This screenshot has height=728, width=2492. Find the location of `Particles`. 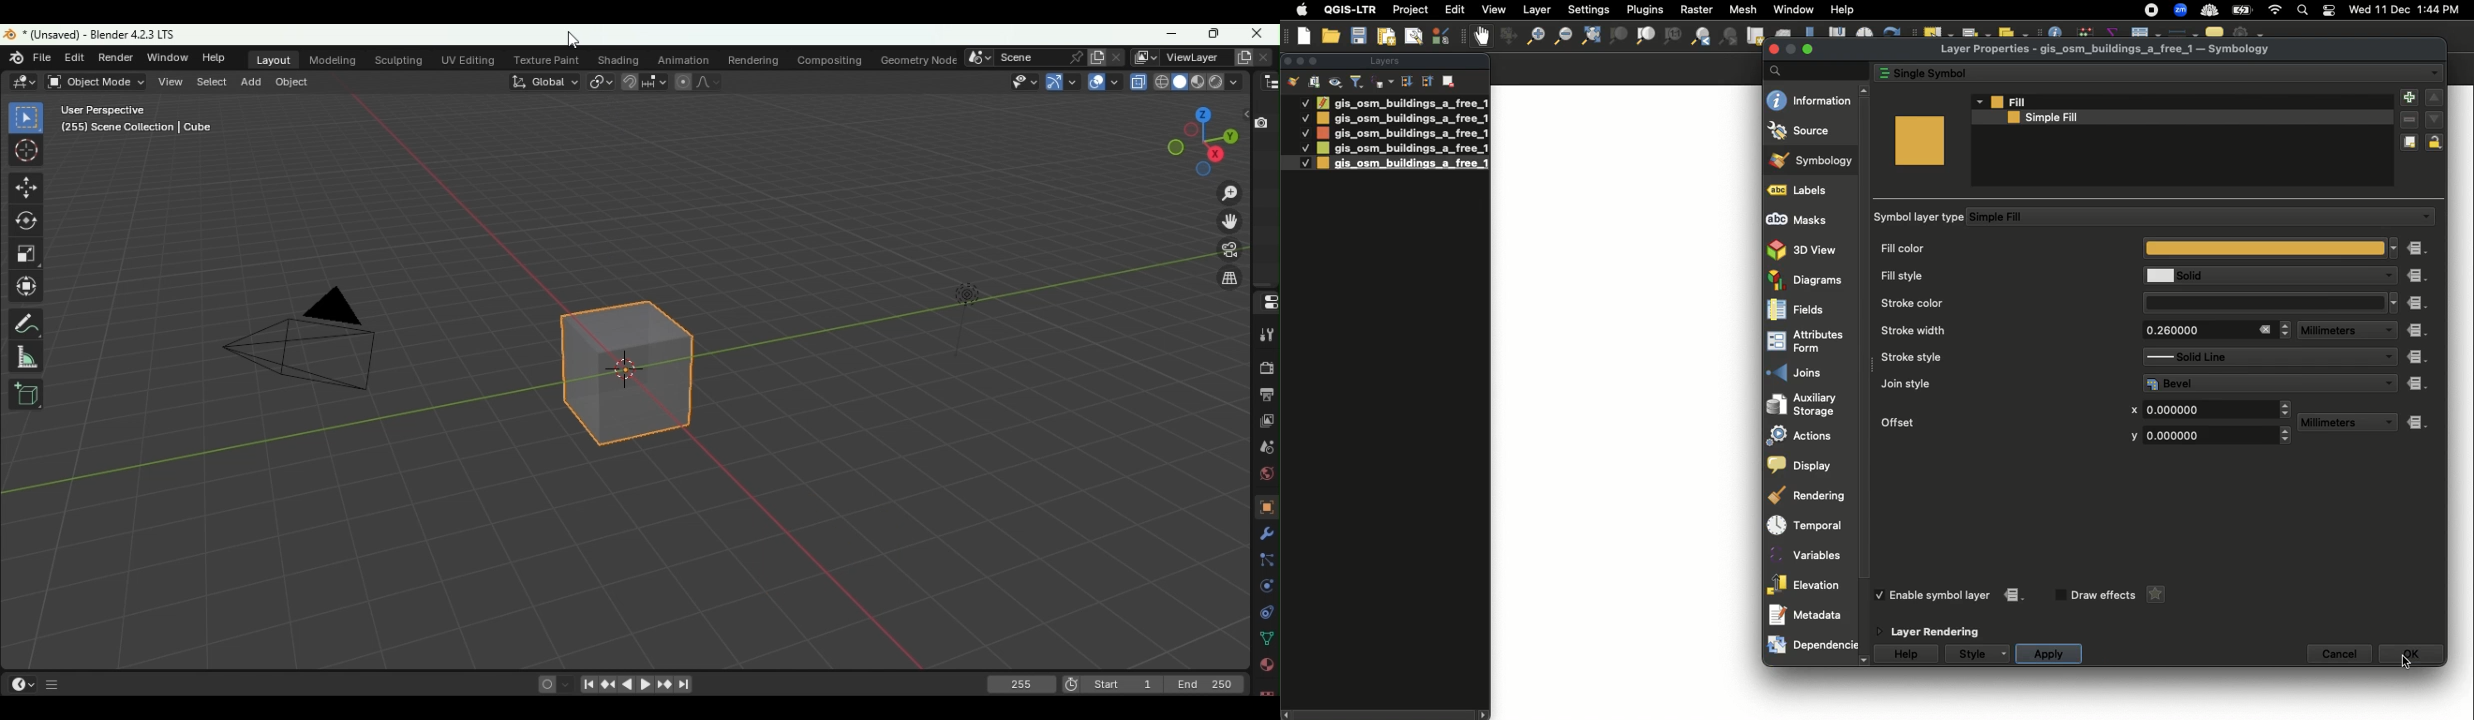

Particles is located at coordinates (1267, 563).